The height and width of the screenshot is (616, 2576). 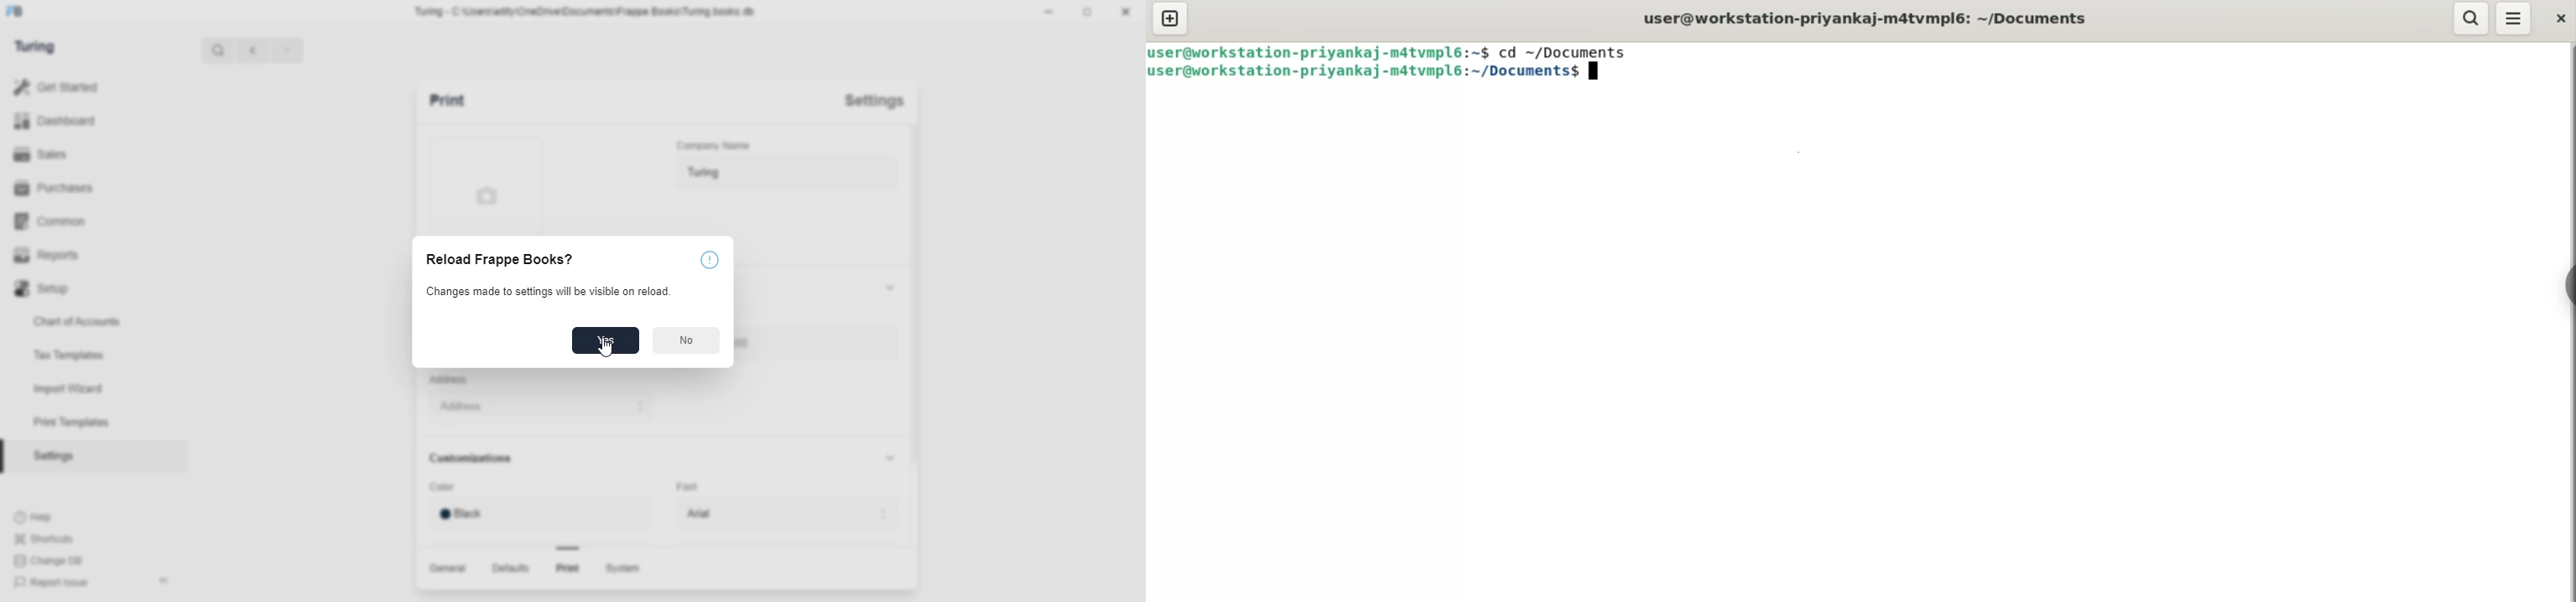 What do you see at coordinates (54, 188) in the screenshot?
I see `Purchases` at bounding box center [54, 188].